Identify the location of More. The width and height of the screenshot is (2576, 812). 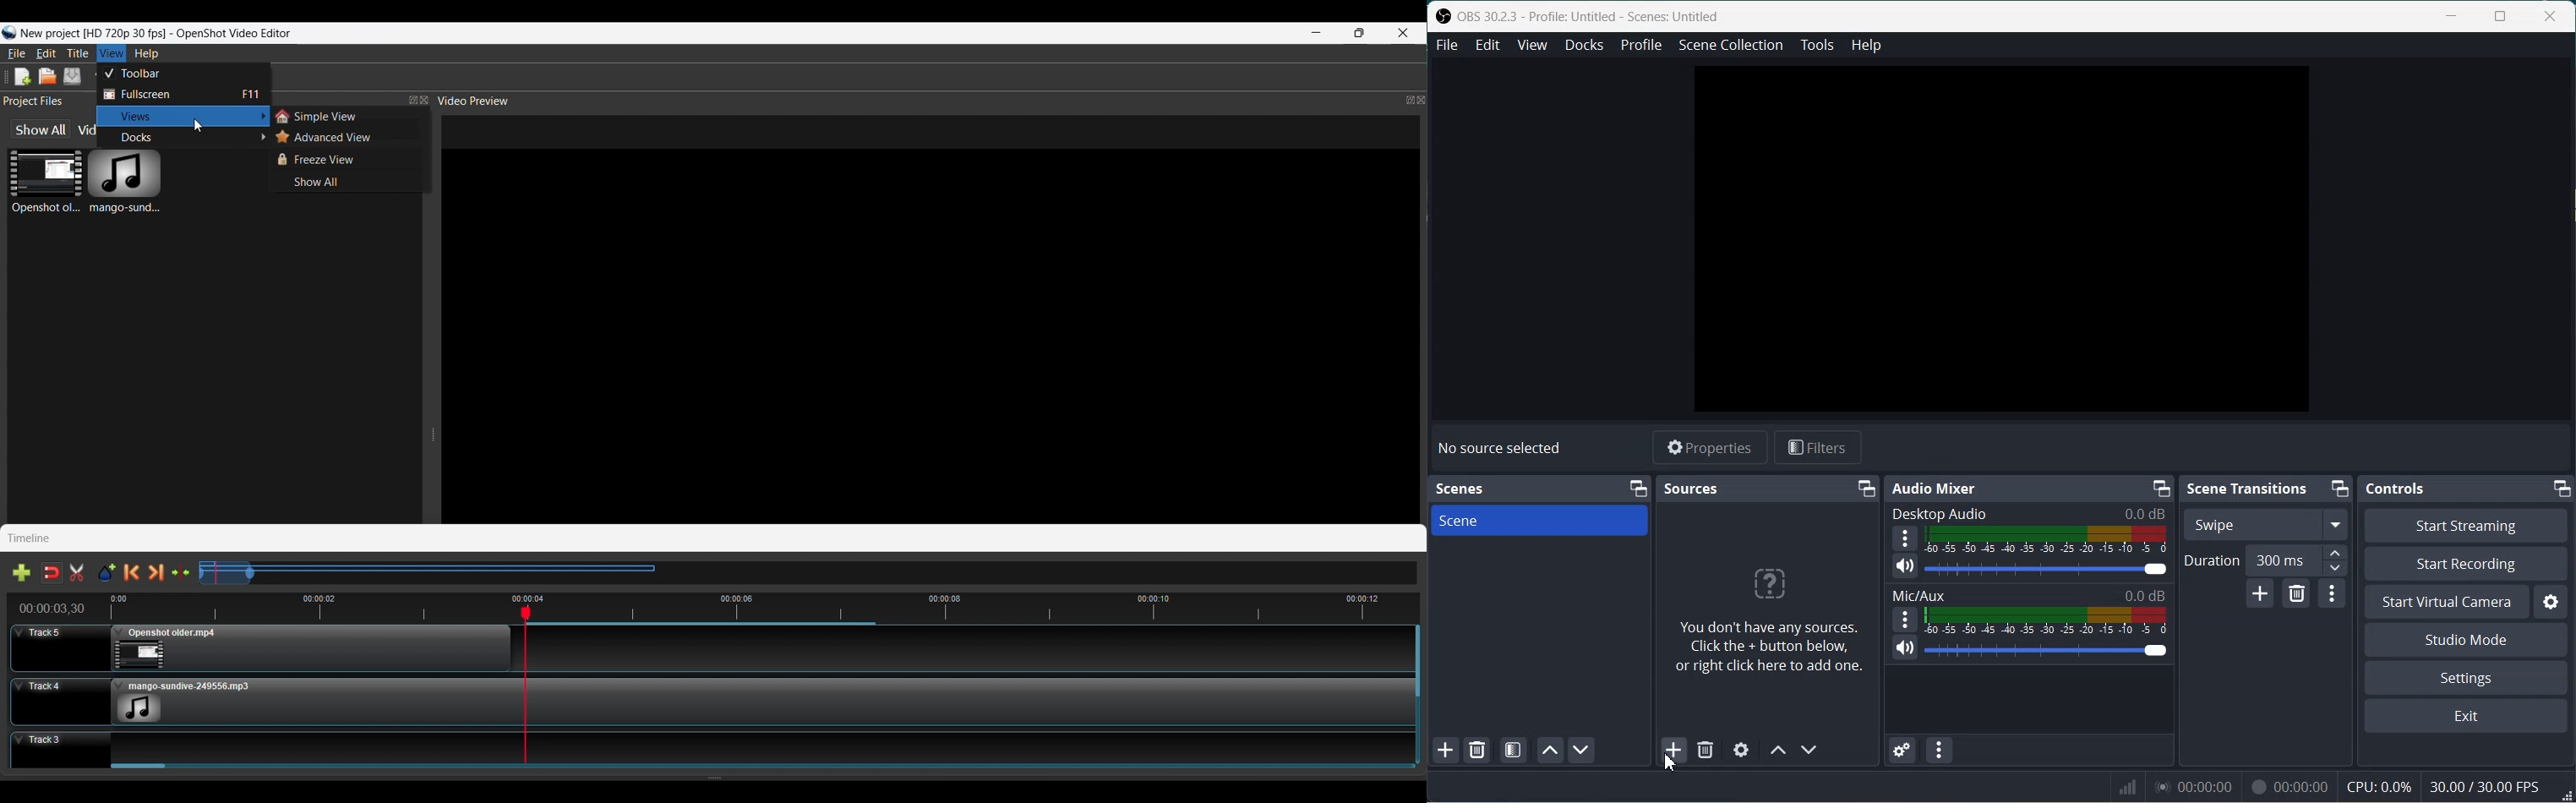
(1906, 620).